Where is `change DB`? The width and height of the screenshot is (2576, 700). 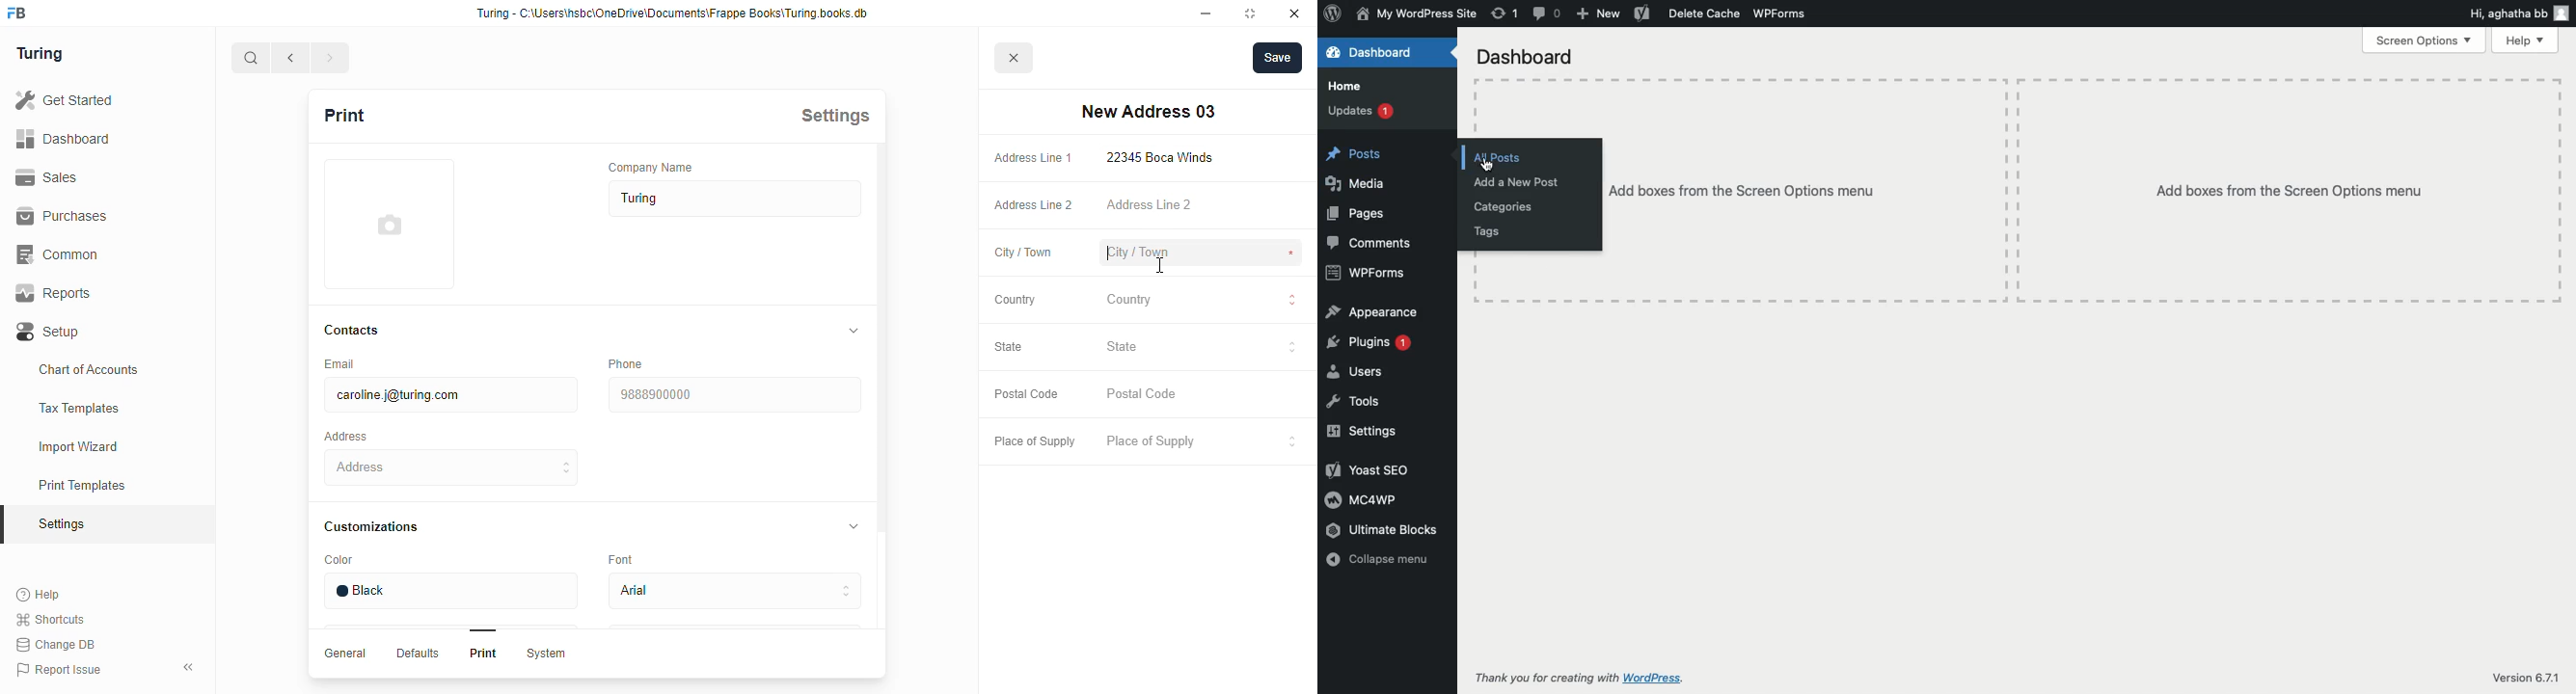
change DB is located at coordinates (55, 645).